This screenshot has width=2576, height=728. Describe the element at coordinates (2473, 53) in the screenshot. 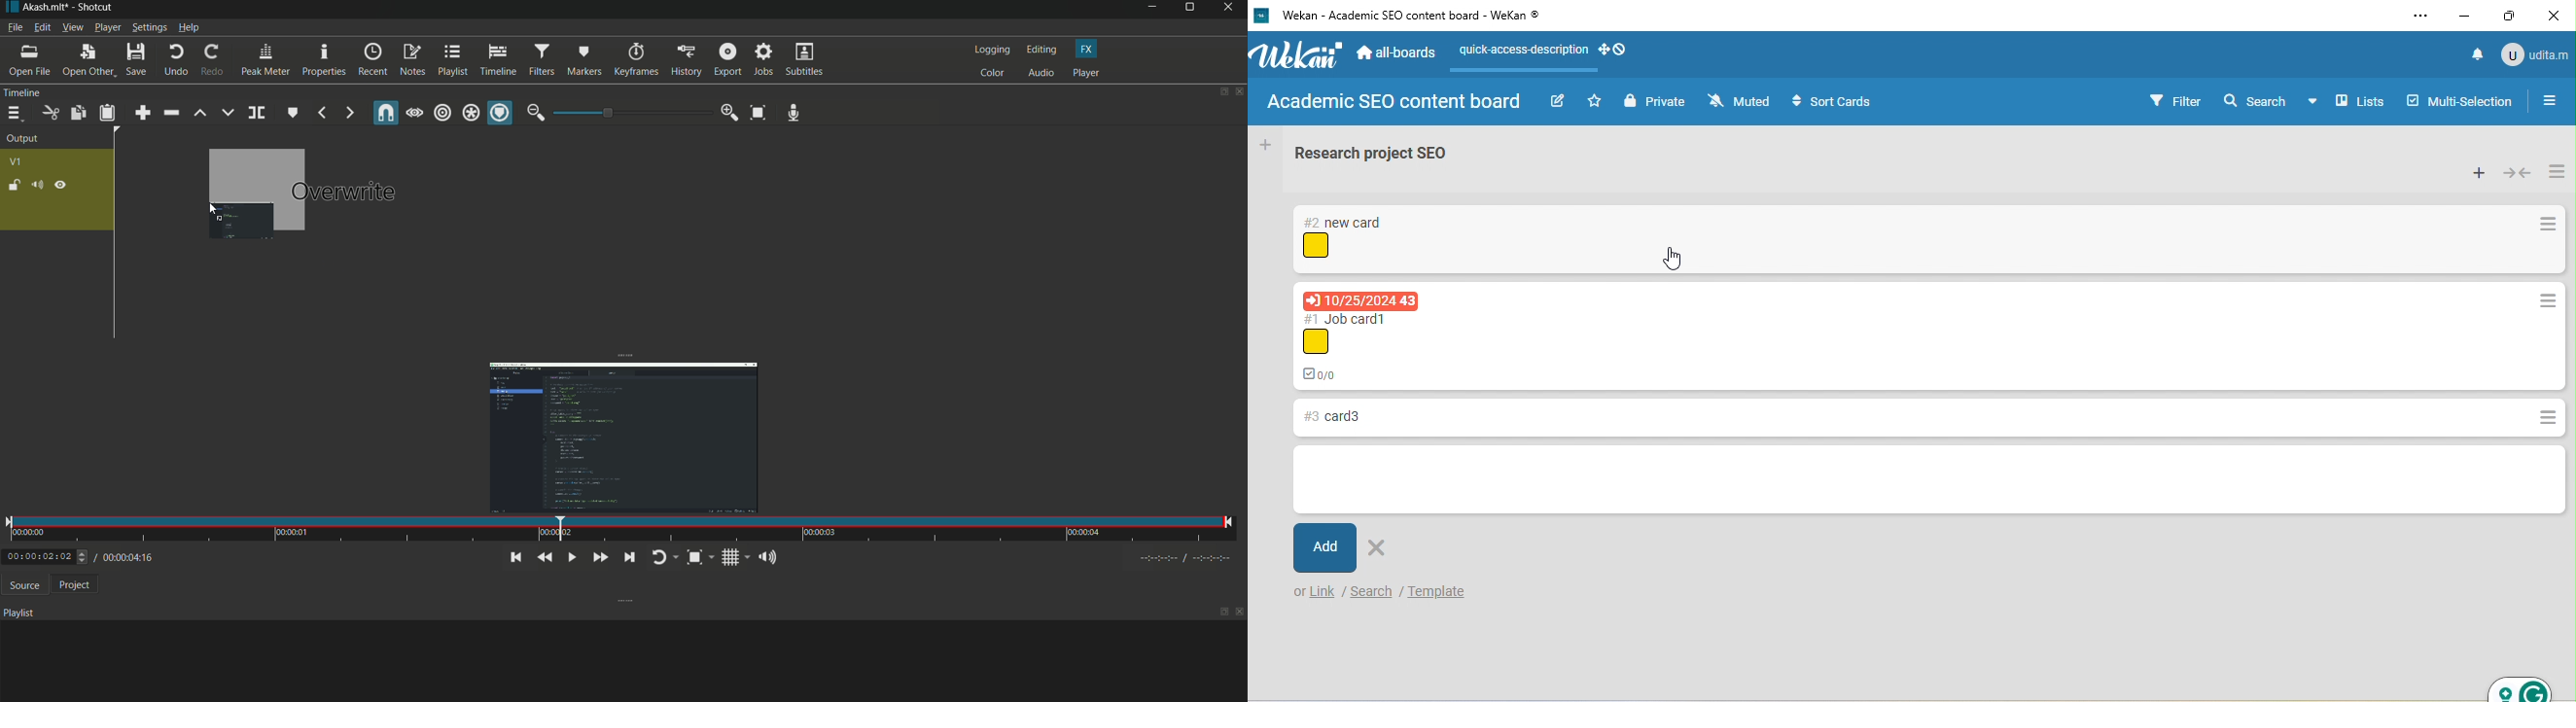

I see `notifications` at that location.